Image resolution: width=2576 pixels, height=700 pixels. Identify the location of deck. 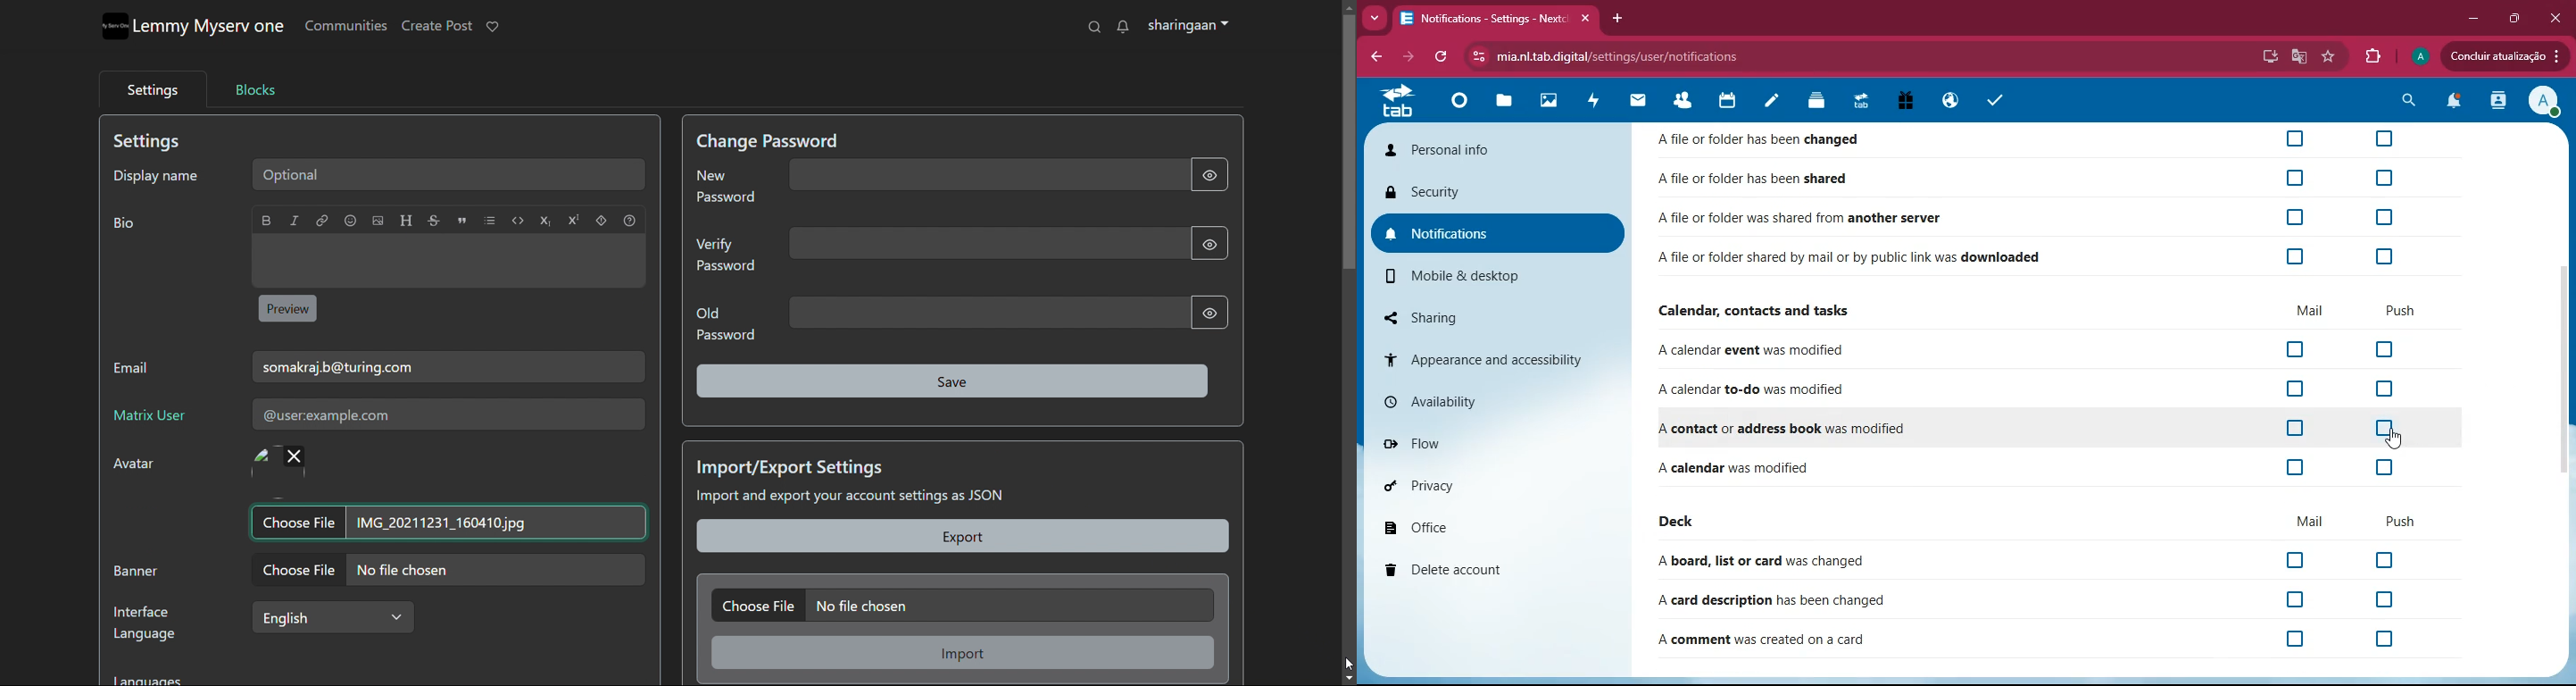
(1688, 521).